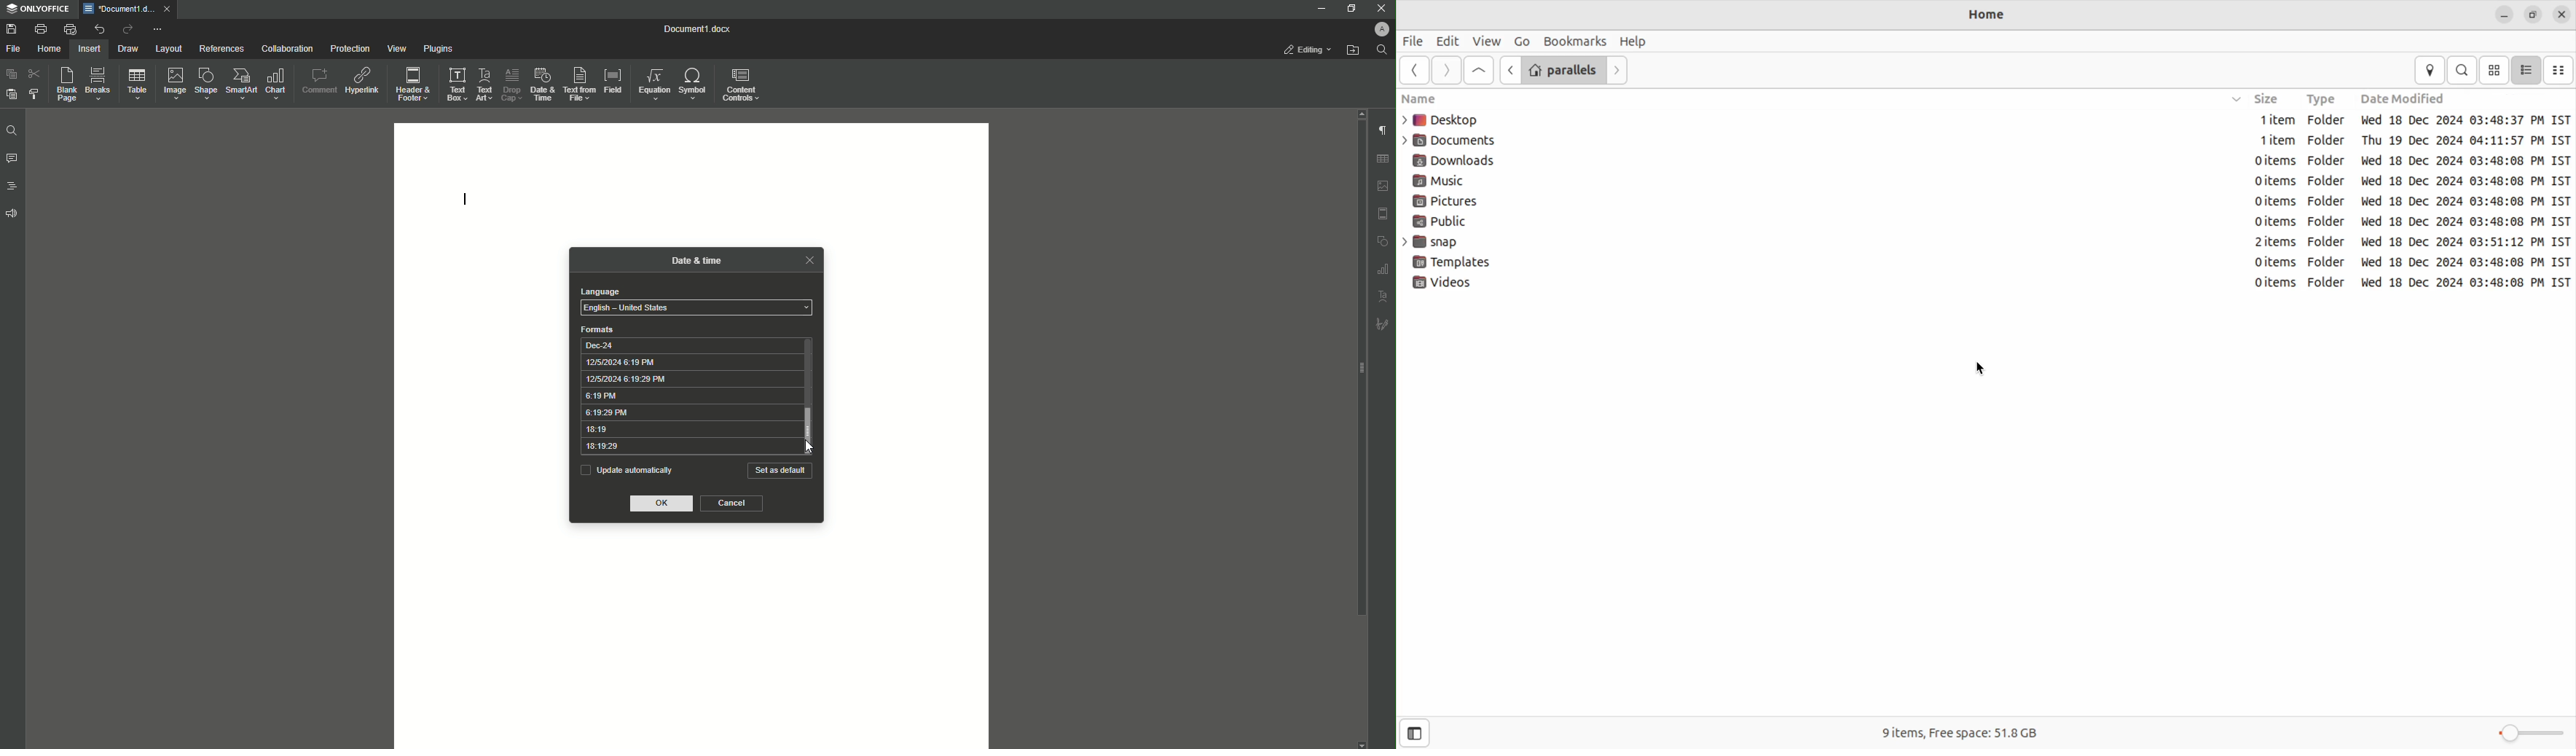  Describe the element at coordinates (807, 446) in the screenshot. I see `Cursor` at that location.